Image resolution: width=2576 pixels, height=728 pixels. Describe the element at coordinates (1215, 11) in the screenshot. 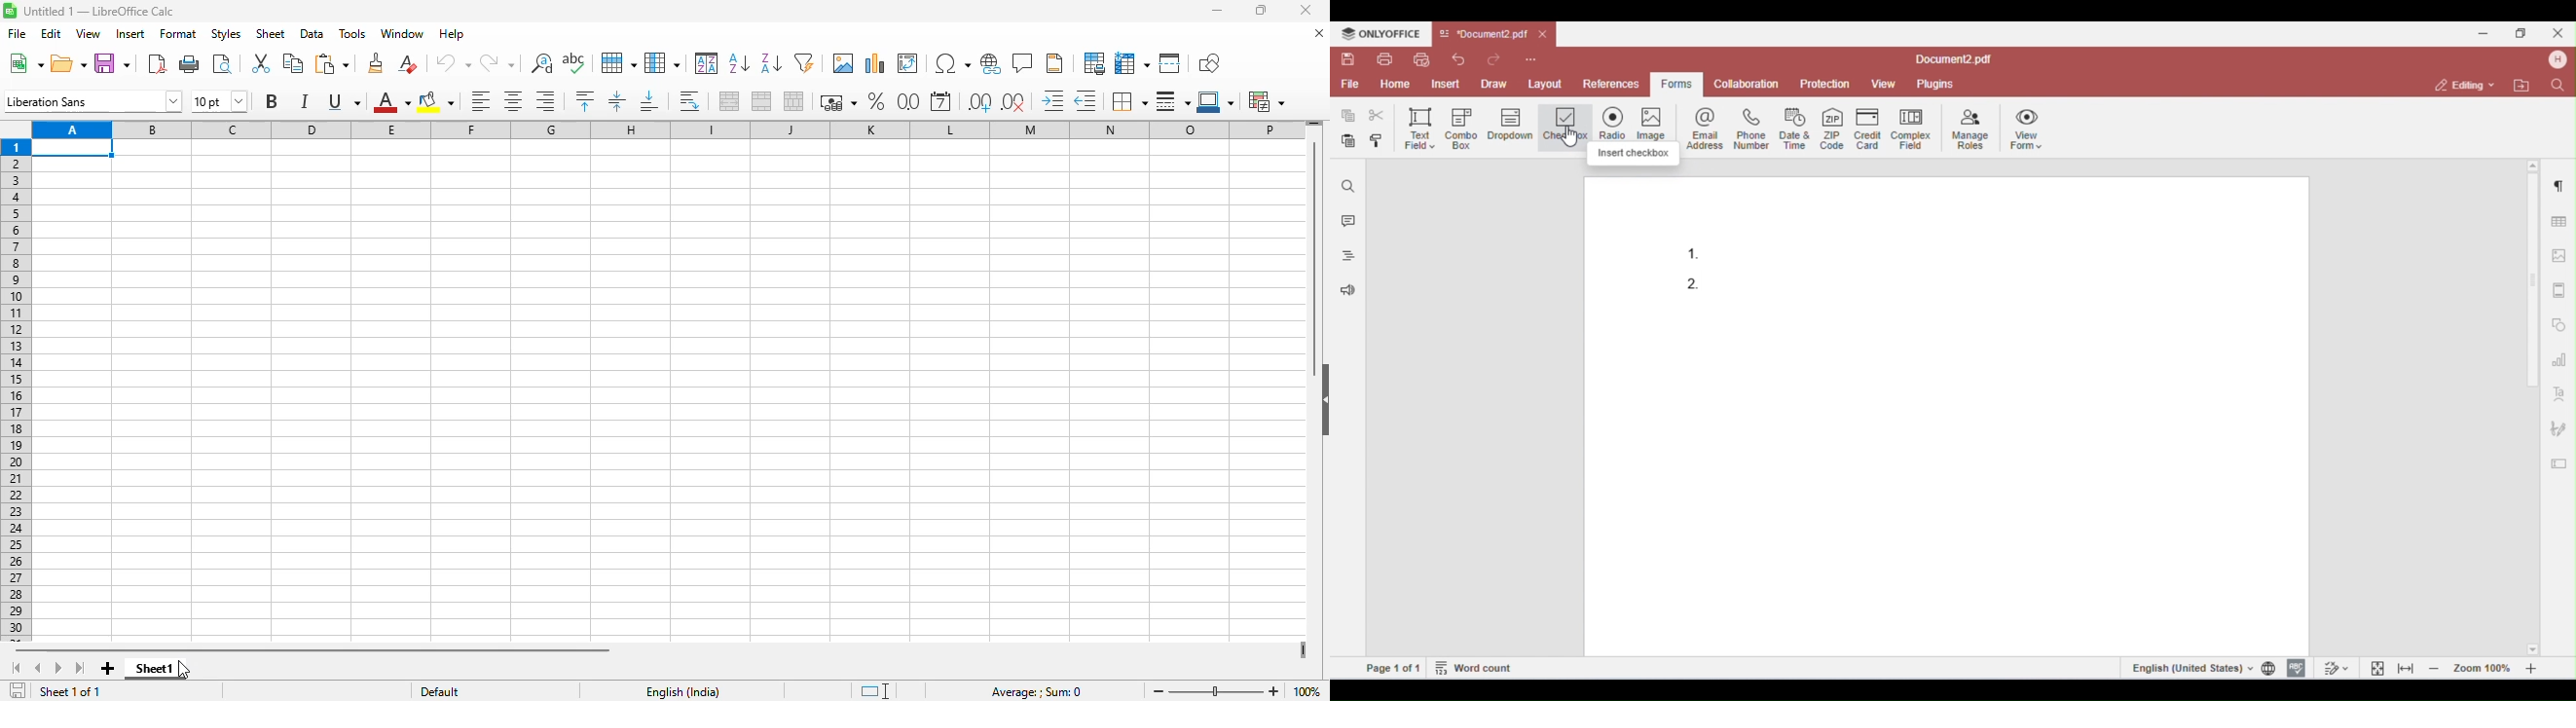

I see `minimize` at that location.